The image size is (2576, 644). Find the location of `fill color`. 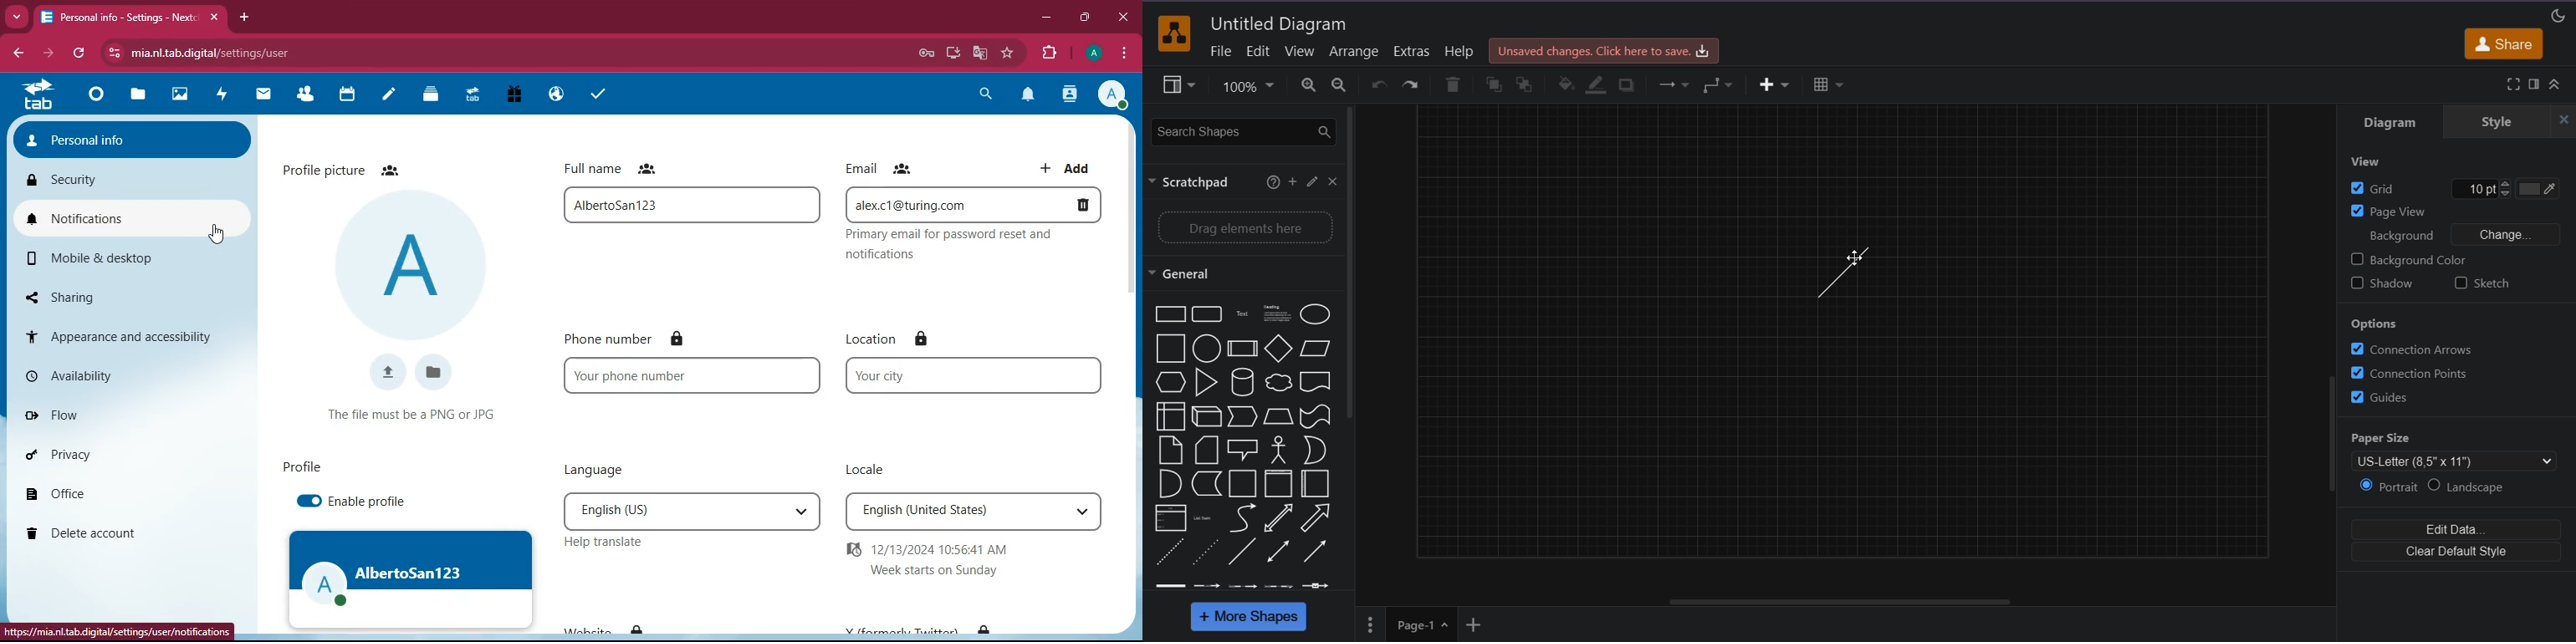

fill color is located at coordinates (1564, 82).